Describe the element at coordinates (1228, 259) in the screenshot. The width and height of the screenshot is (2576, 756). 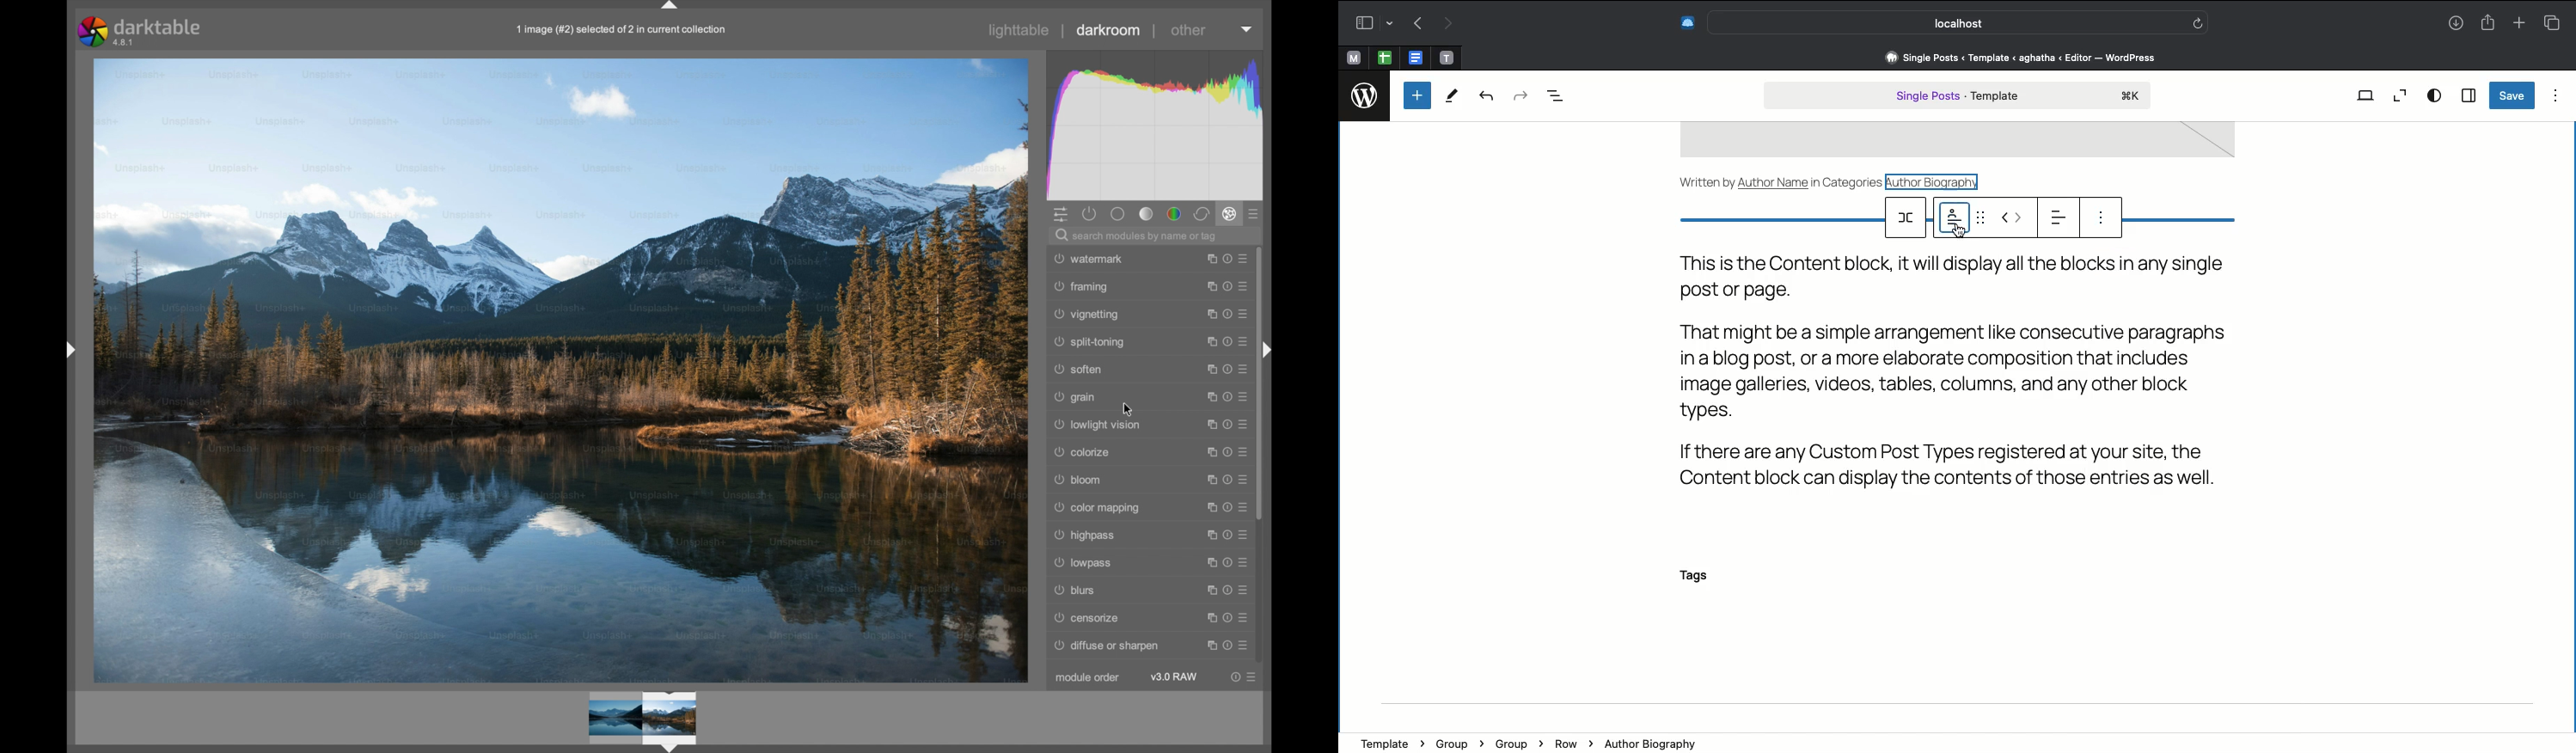
I see `reset parameters` at that location.